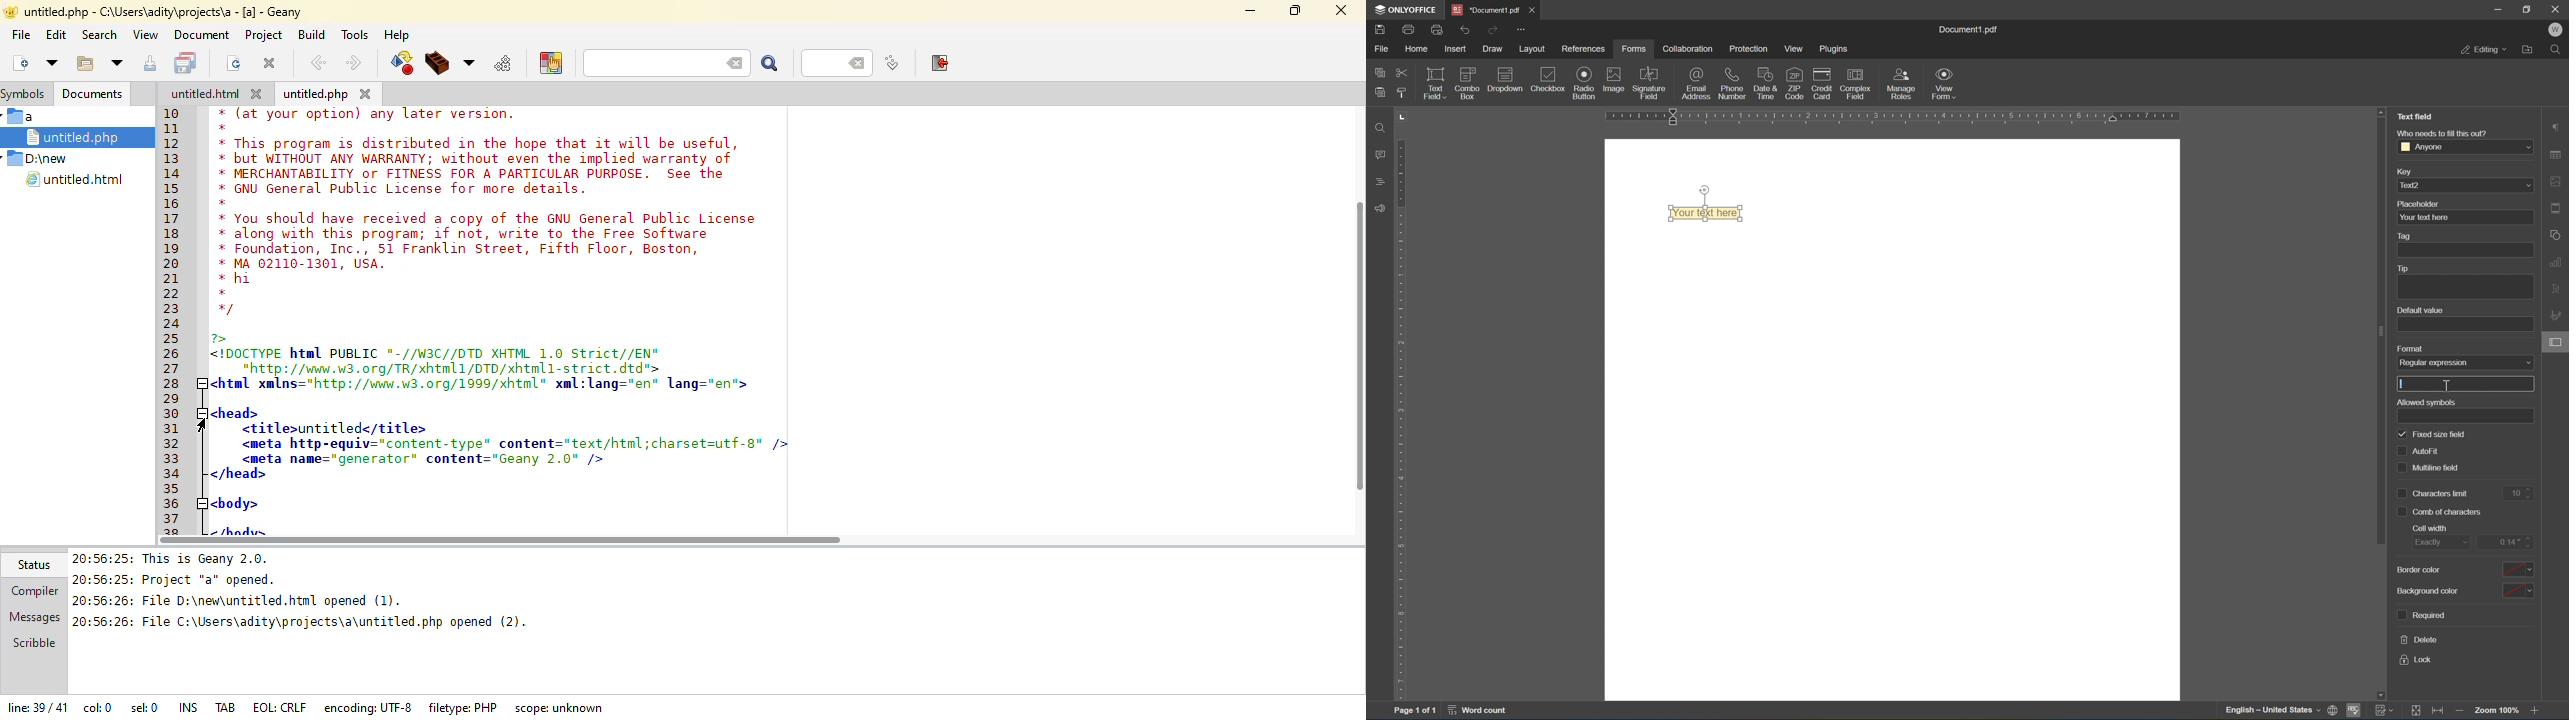 This screenshot has width=2576, height=728. I want to click on form settings, so click(2556, 347).